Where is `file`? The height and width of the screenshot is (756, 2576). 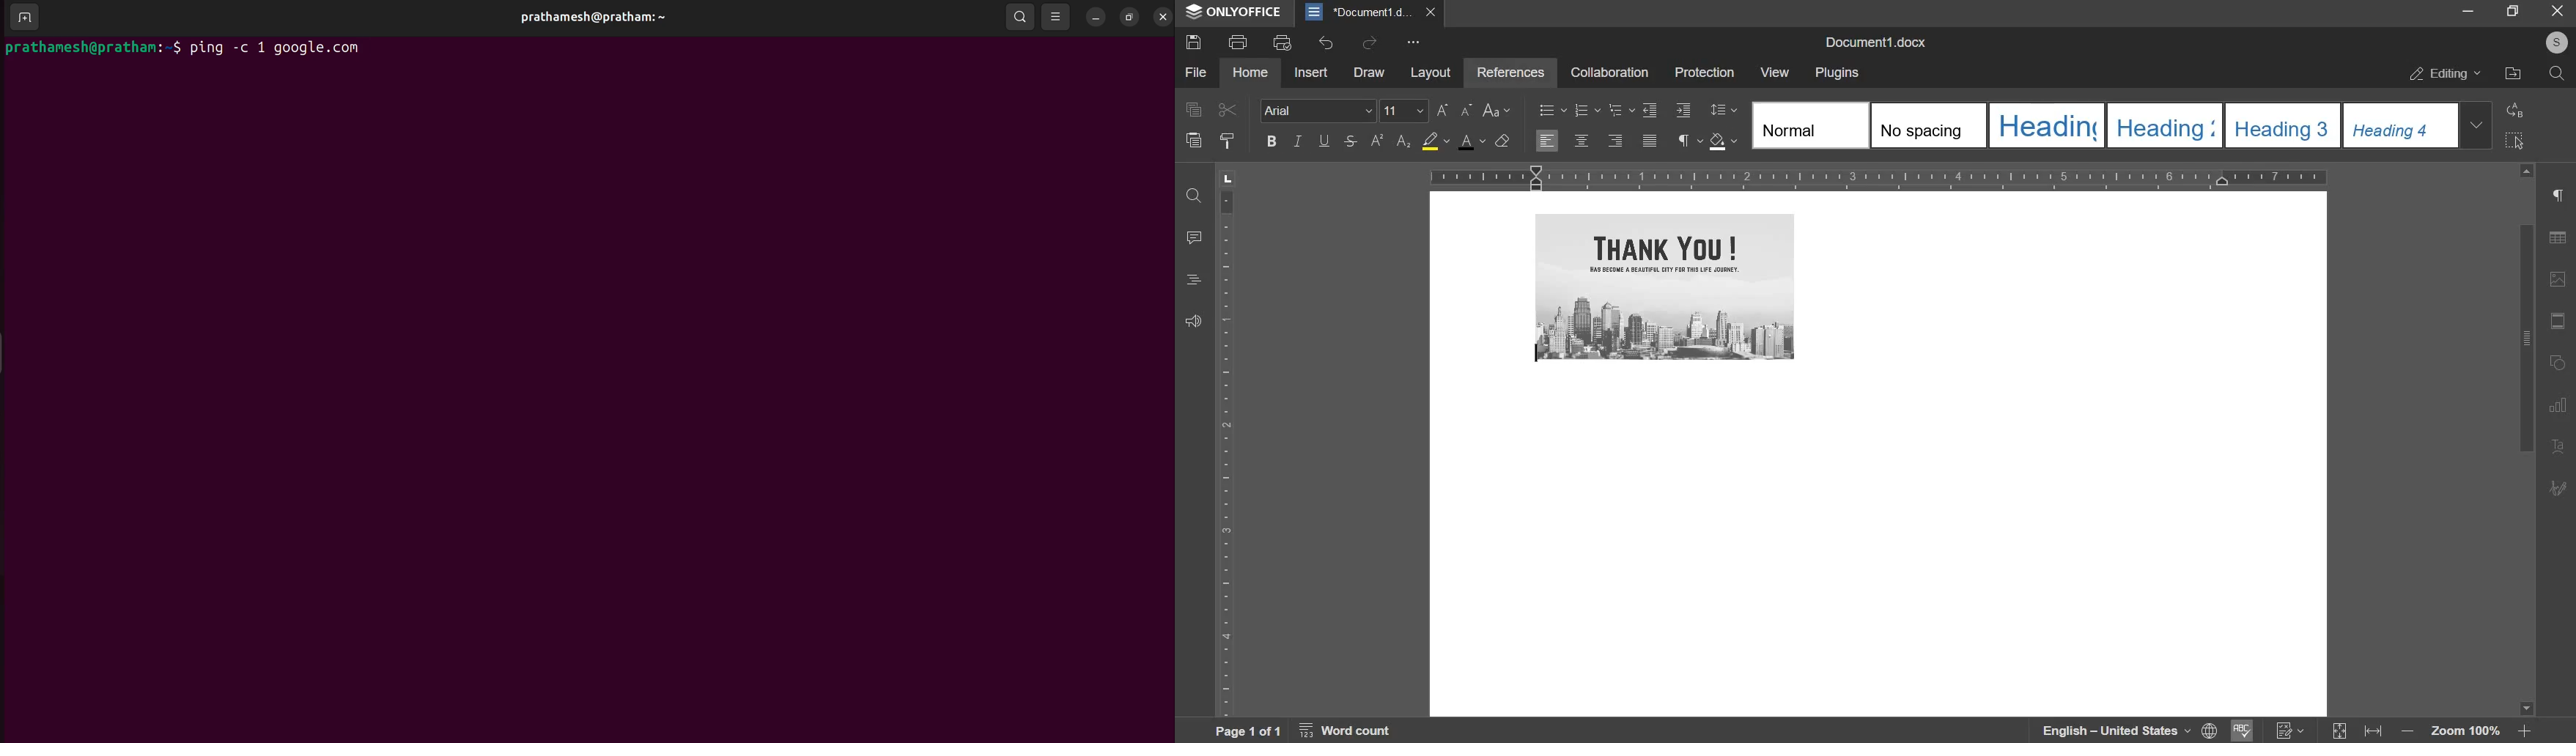 file is located at coordinates (1197, 73).